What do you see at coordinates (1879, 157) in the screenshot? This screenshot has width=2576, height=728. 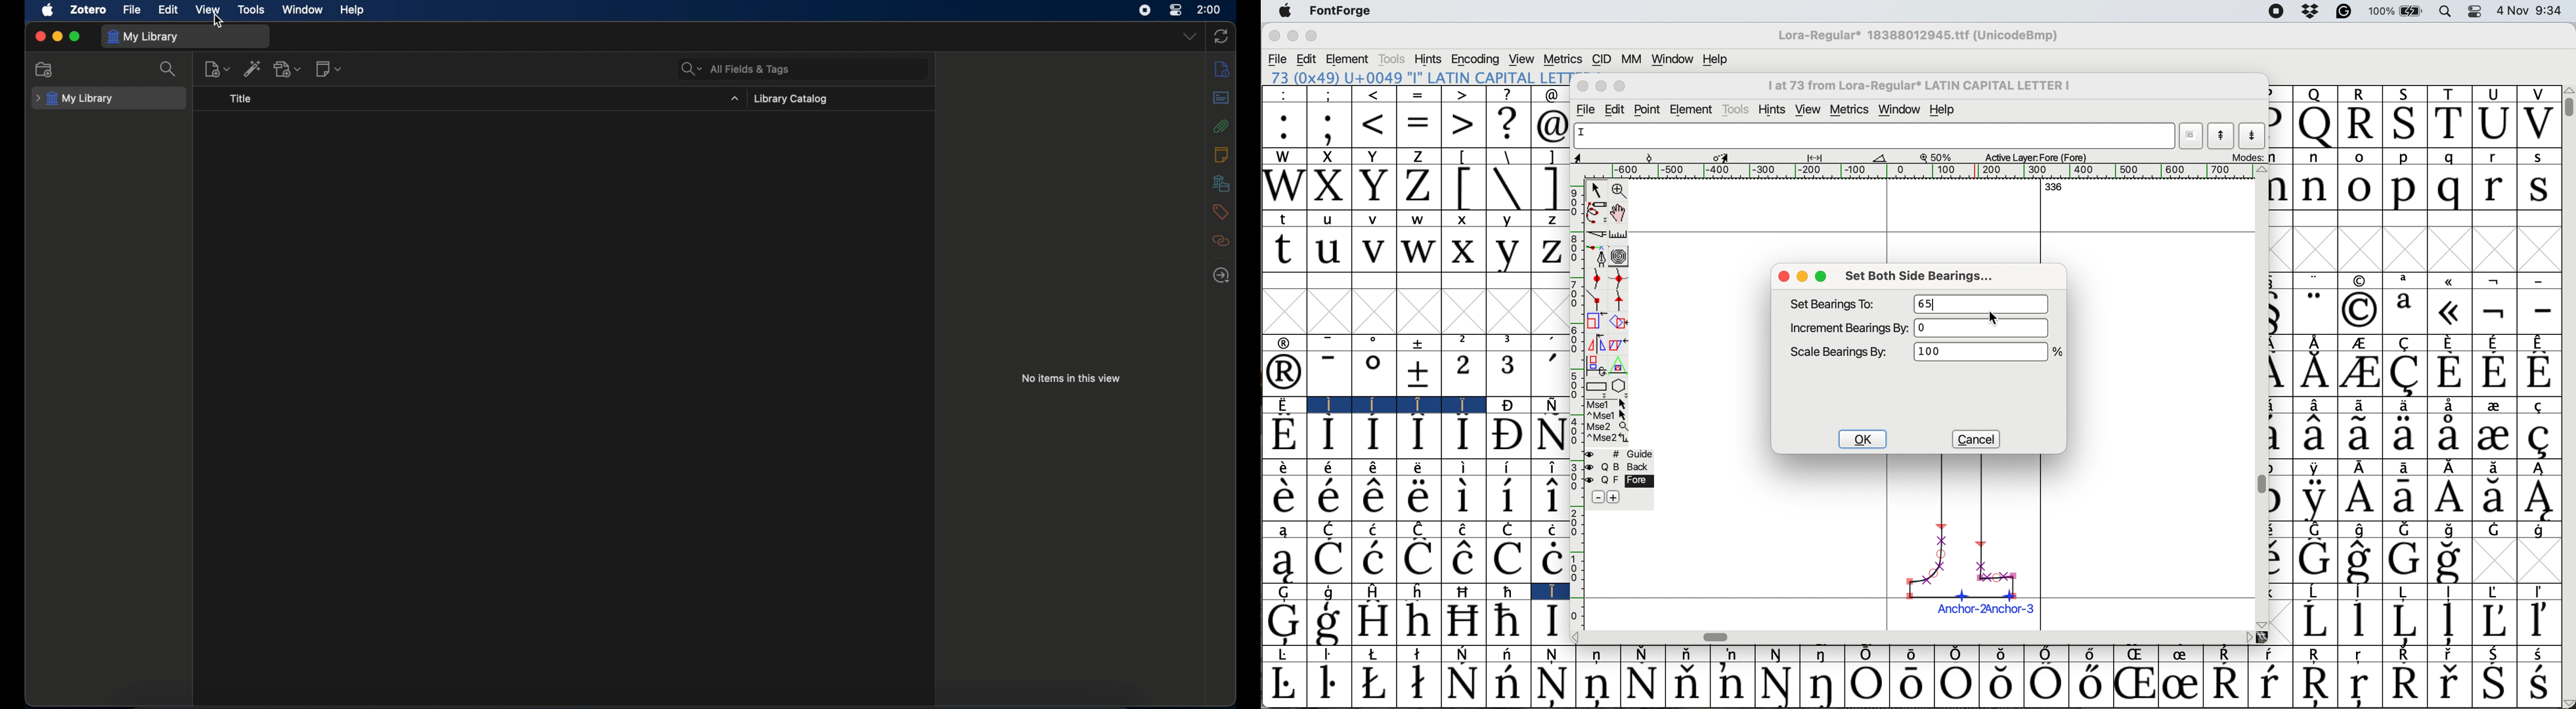 I see `` at bounding box center [1879, 157].